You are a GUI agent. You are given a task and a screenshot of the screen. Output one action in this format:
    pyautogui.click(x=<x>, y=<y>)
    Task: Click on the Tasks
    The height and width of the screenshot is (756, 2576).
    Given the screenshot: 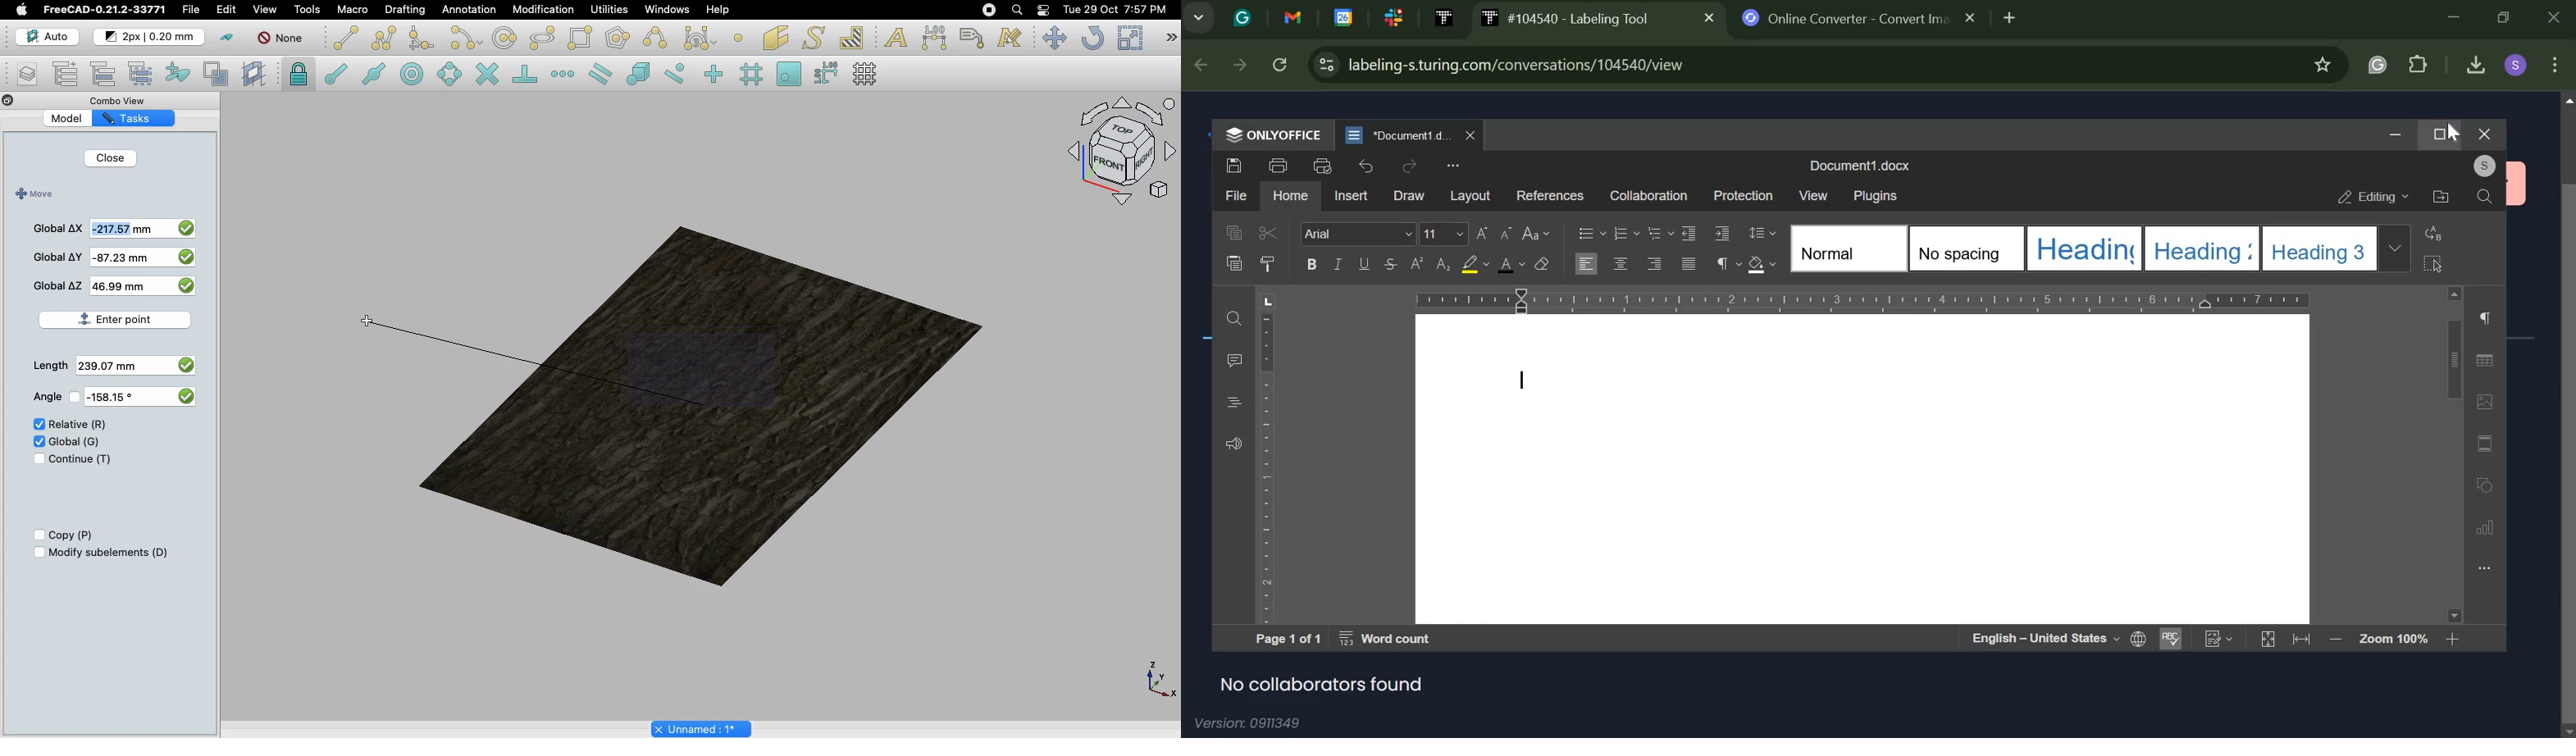 What is the action you would take?
    pyautogui.click(x=143, y=117)
    